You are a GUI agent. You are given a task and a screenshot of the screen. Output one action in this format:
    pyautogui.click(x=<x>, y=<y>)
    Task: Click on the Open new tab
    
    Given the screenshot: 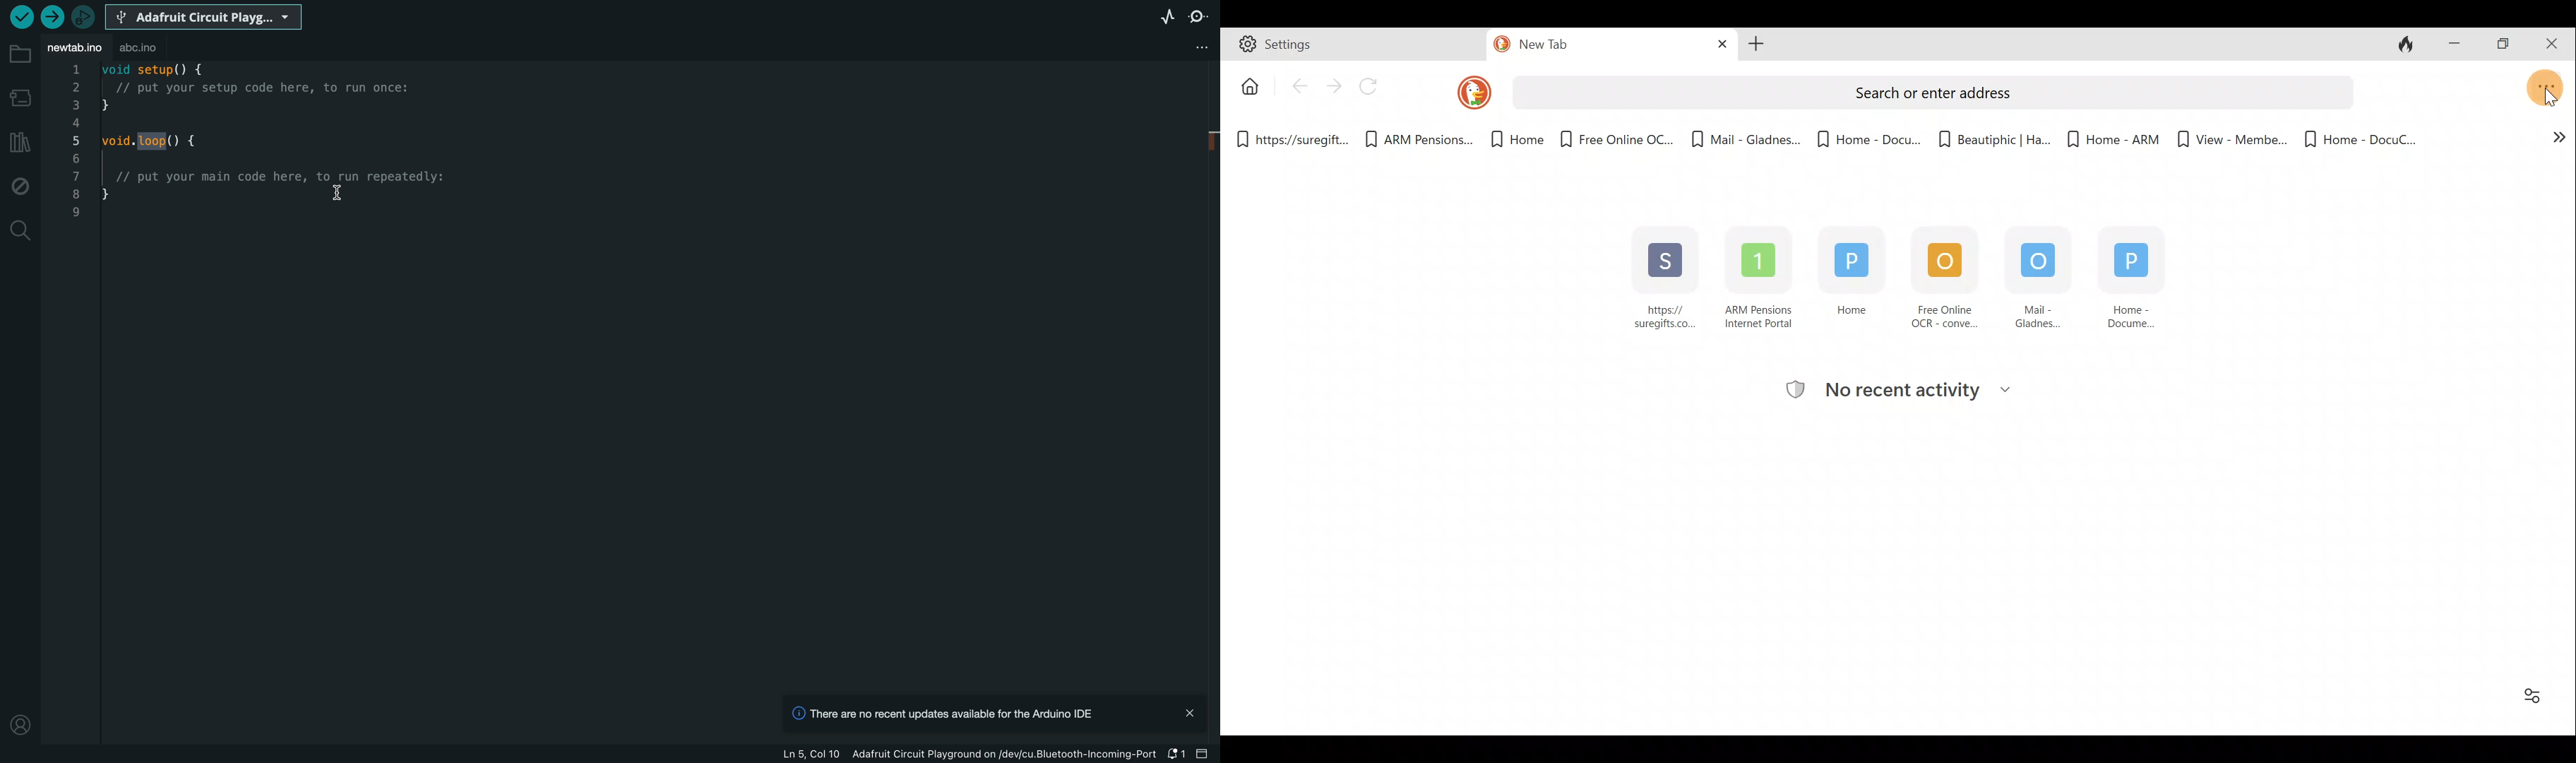 What is the action you would take?
    pyautogui.click(x=1759, y=45)
    